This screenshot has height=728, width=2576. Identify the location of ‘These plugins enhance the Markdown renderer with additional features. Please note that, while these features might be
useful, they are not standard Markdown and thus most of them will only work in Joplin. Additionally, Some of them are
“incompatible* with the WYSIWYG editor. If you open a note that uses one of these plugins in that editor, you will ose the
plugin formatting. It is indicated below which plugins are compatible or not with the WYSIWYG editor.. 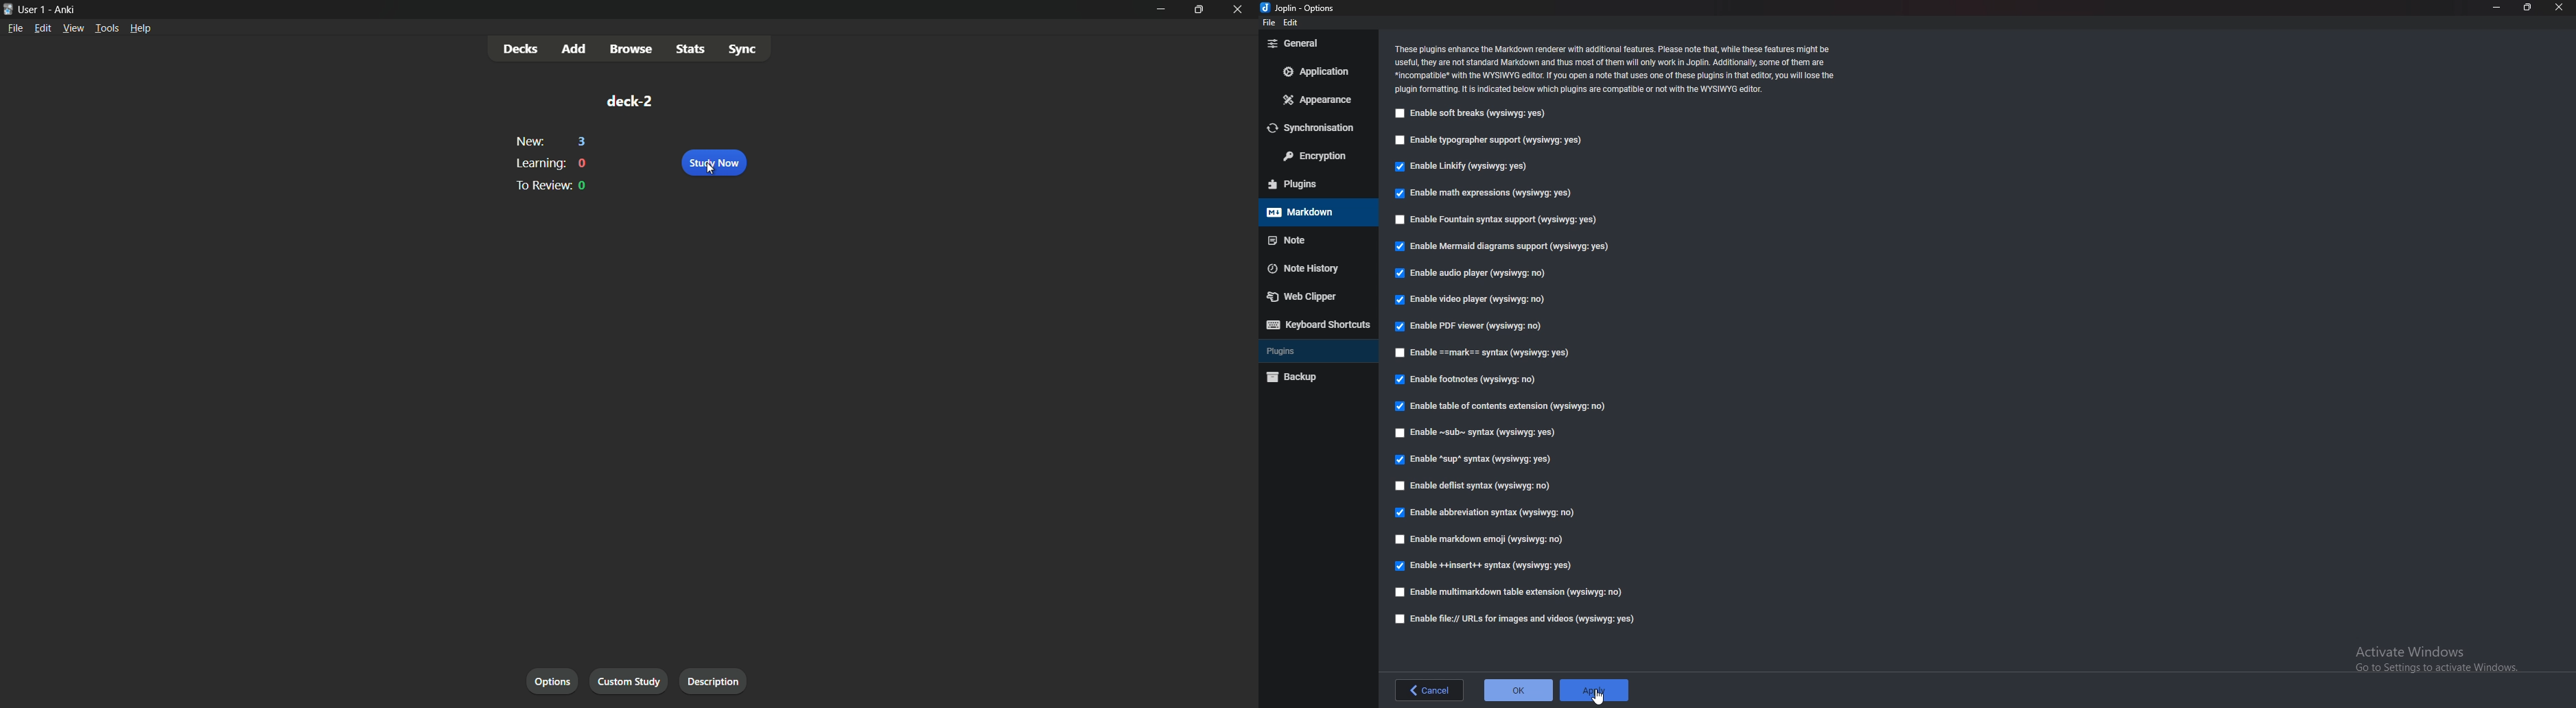
(1615, 69).